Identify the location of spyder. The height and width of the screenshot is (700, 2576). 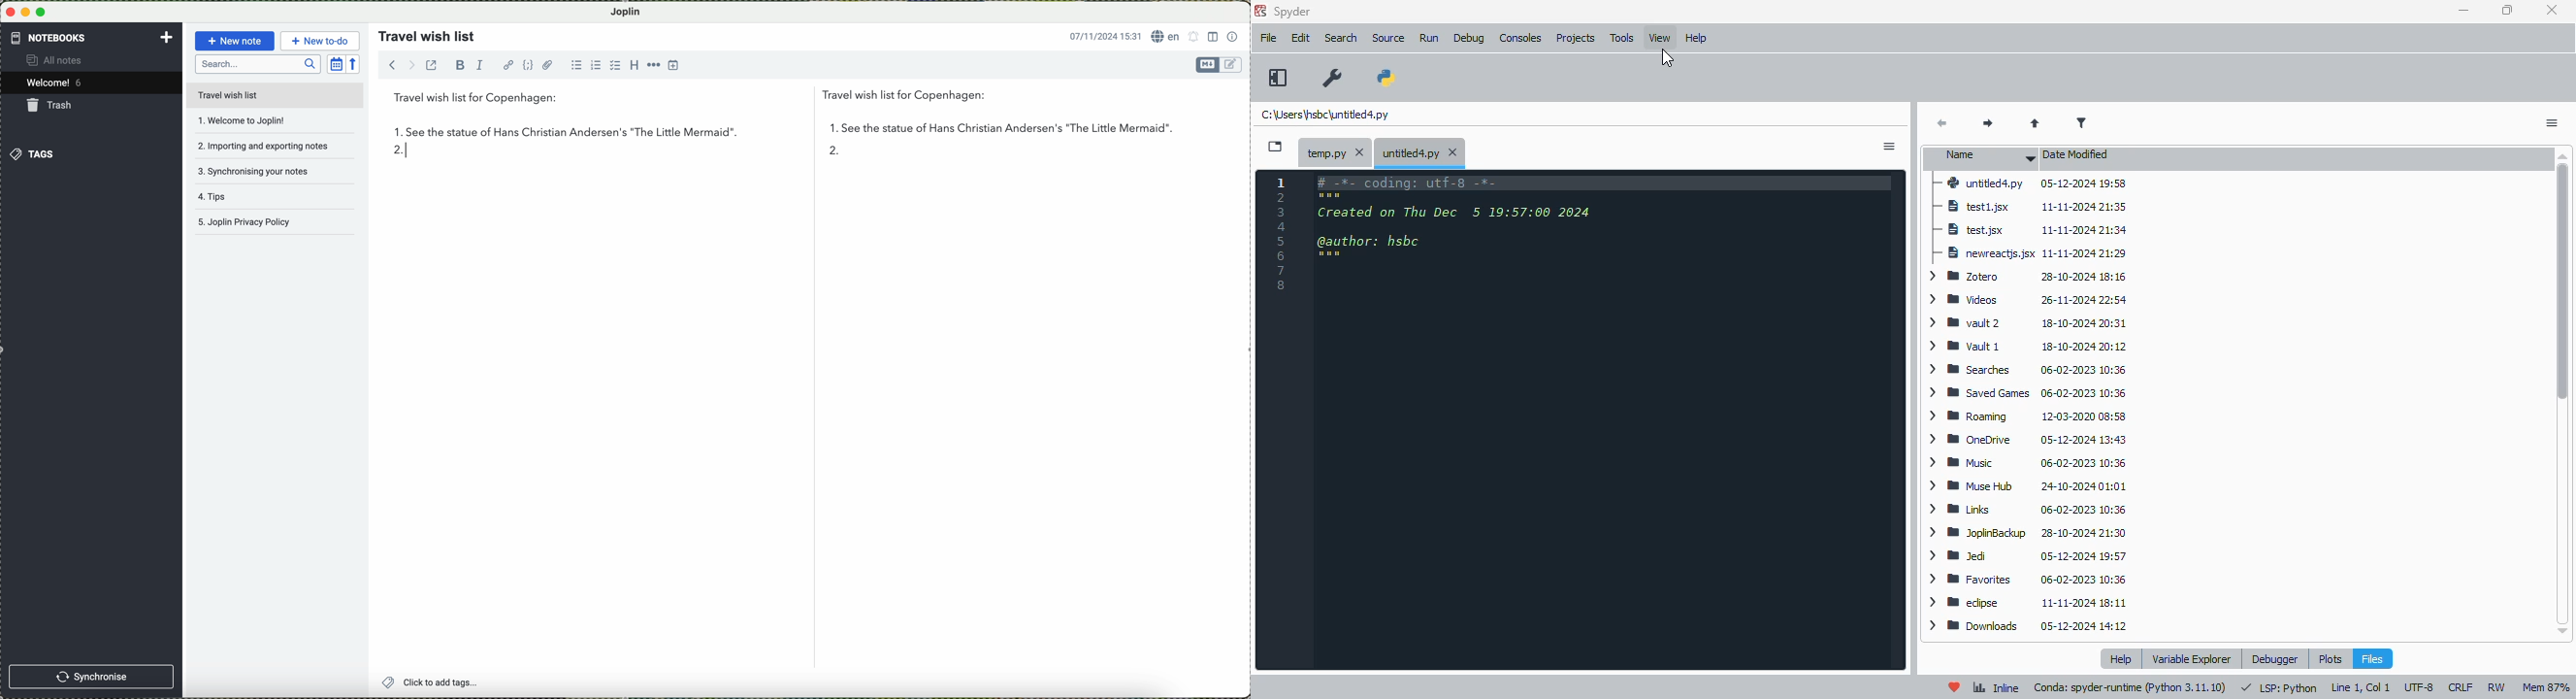
(1293, 11).